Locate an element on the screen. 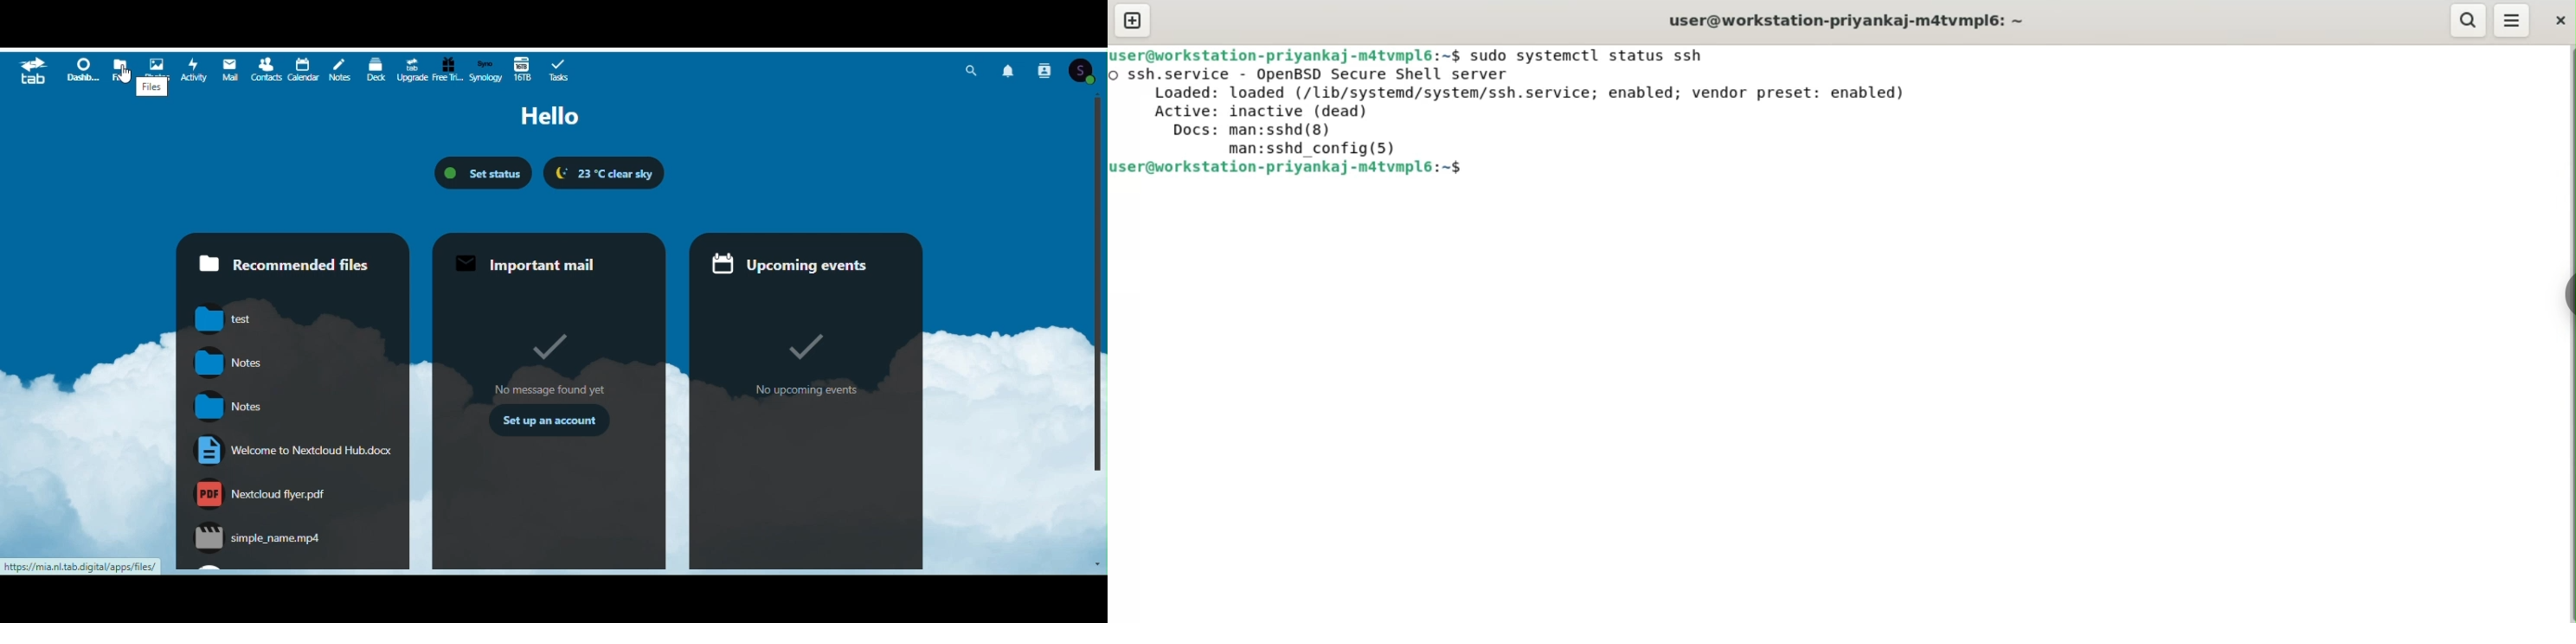  Notes is located at coordinates (340, 69).